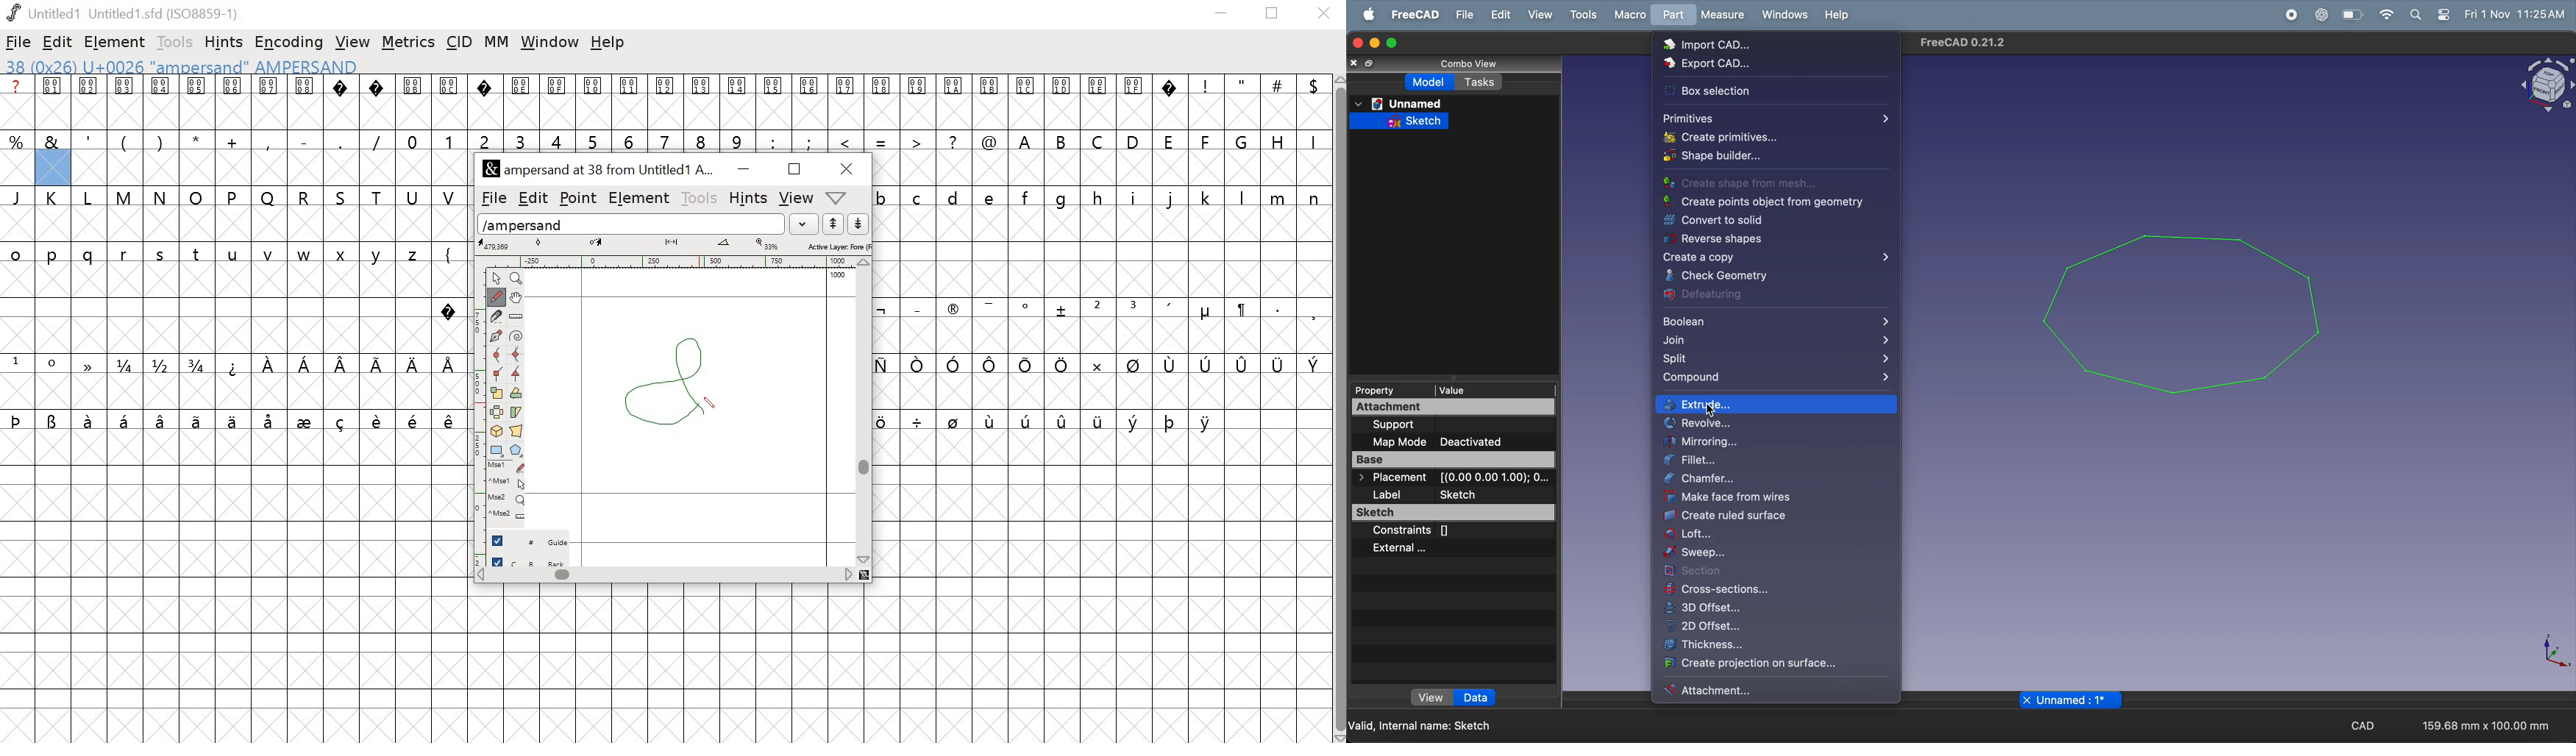  What do you see at coordinates (197, 255) in the screenshot?
I see `t` at bounding box center [197, 255].